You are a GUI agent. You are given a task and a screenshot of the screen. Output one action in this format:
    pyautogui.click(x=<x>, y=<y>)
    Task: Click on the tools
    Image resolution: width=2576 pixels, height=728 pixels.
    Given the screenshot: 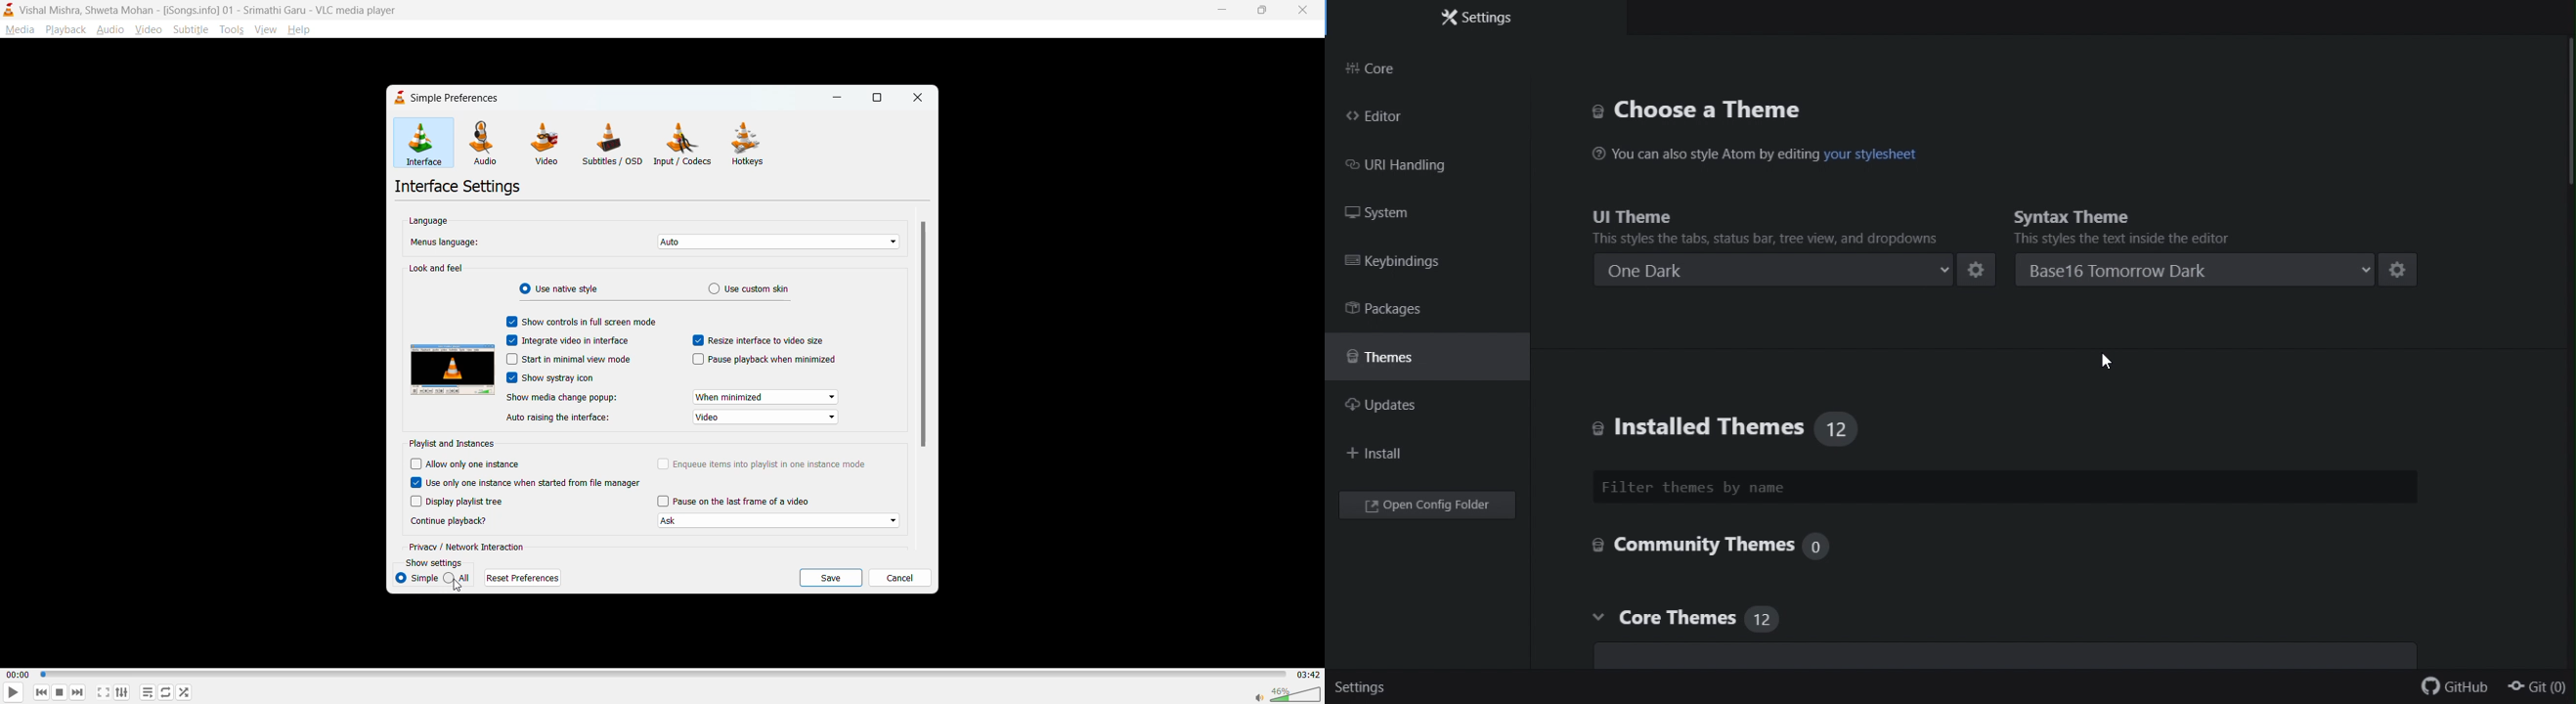 What is the action you would take?
    pyautogui.click(x=230, y=30)
    